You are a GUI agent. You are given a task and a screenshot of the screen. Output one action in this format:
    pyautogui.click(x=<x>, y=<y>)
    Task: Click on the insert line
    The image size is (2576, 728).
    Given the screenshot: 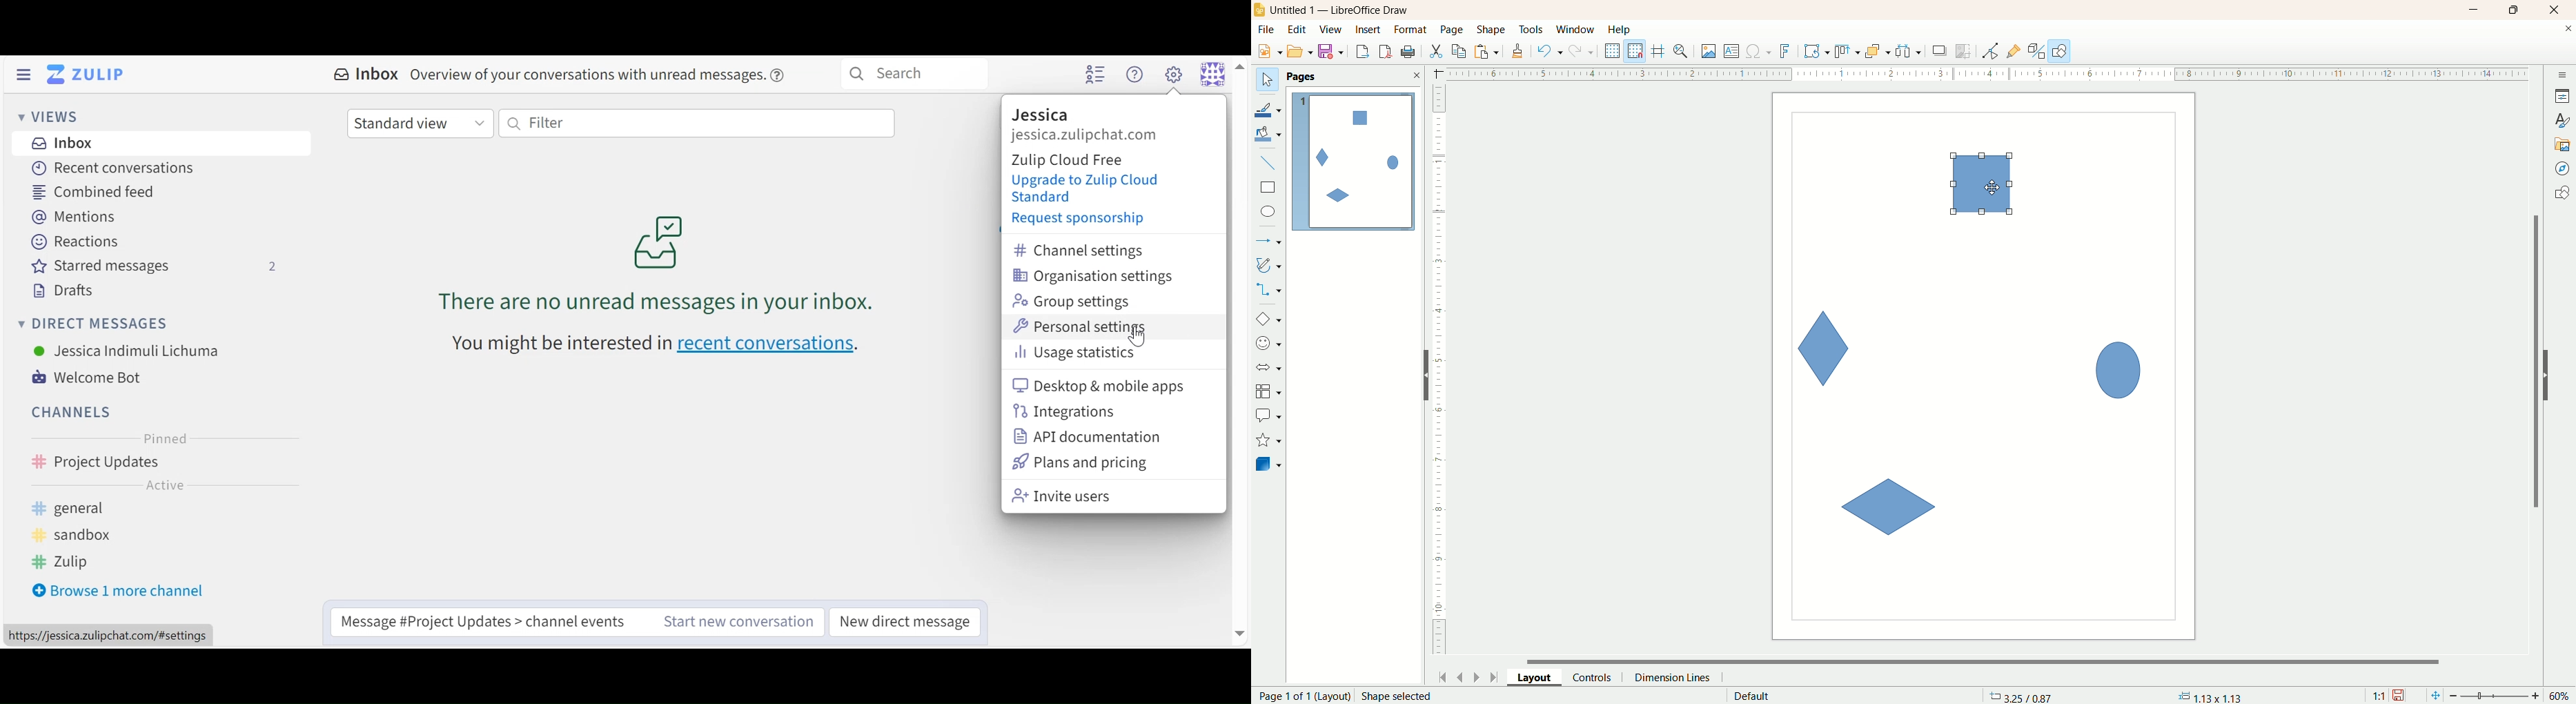 What is the action you would take?
    pyautogui.click(x=1270, y=164)
    